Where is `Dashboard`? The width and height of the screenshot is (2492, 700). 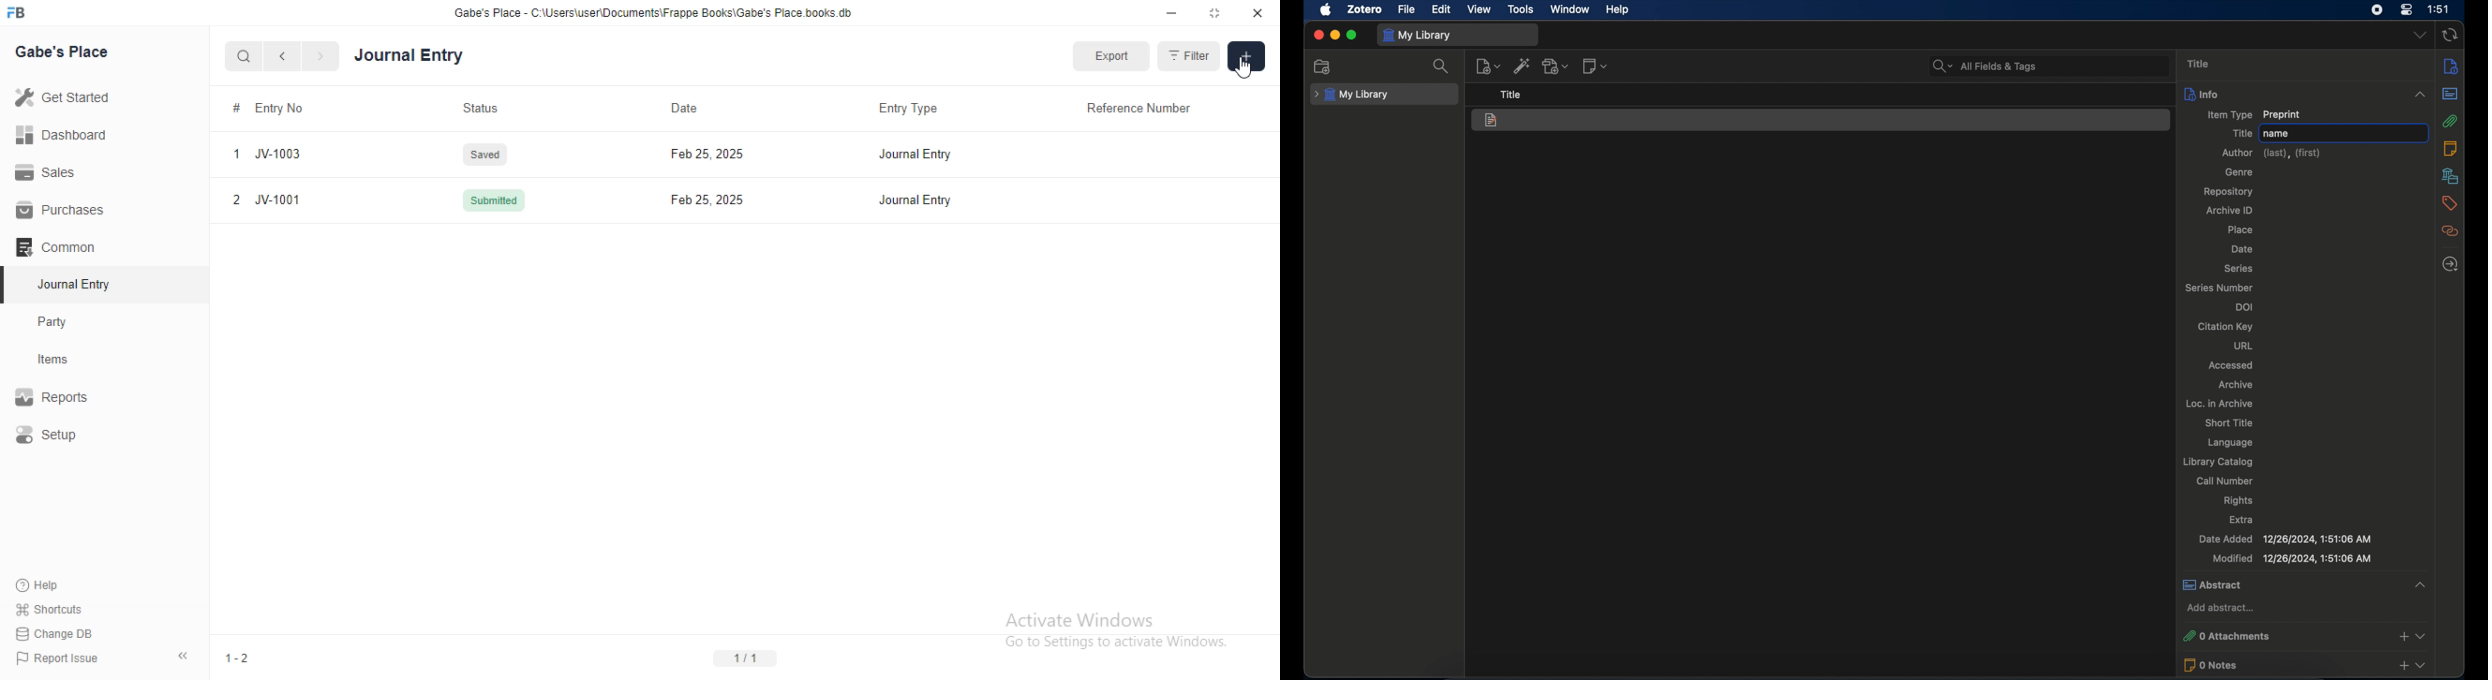 Dashboard is located at coordinates (62, 135).